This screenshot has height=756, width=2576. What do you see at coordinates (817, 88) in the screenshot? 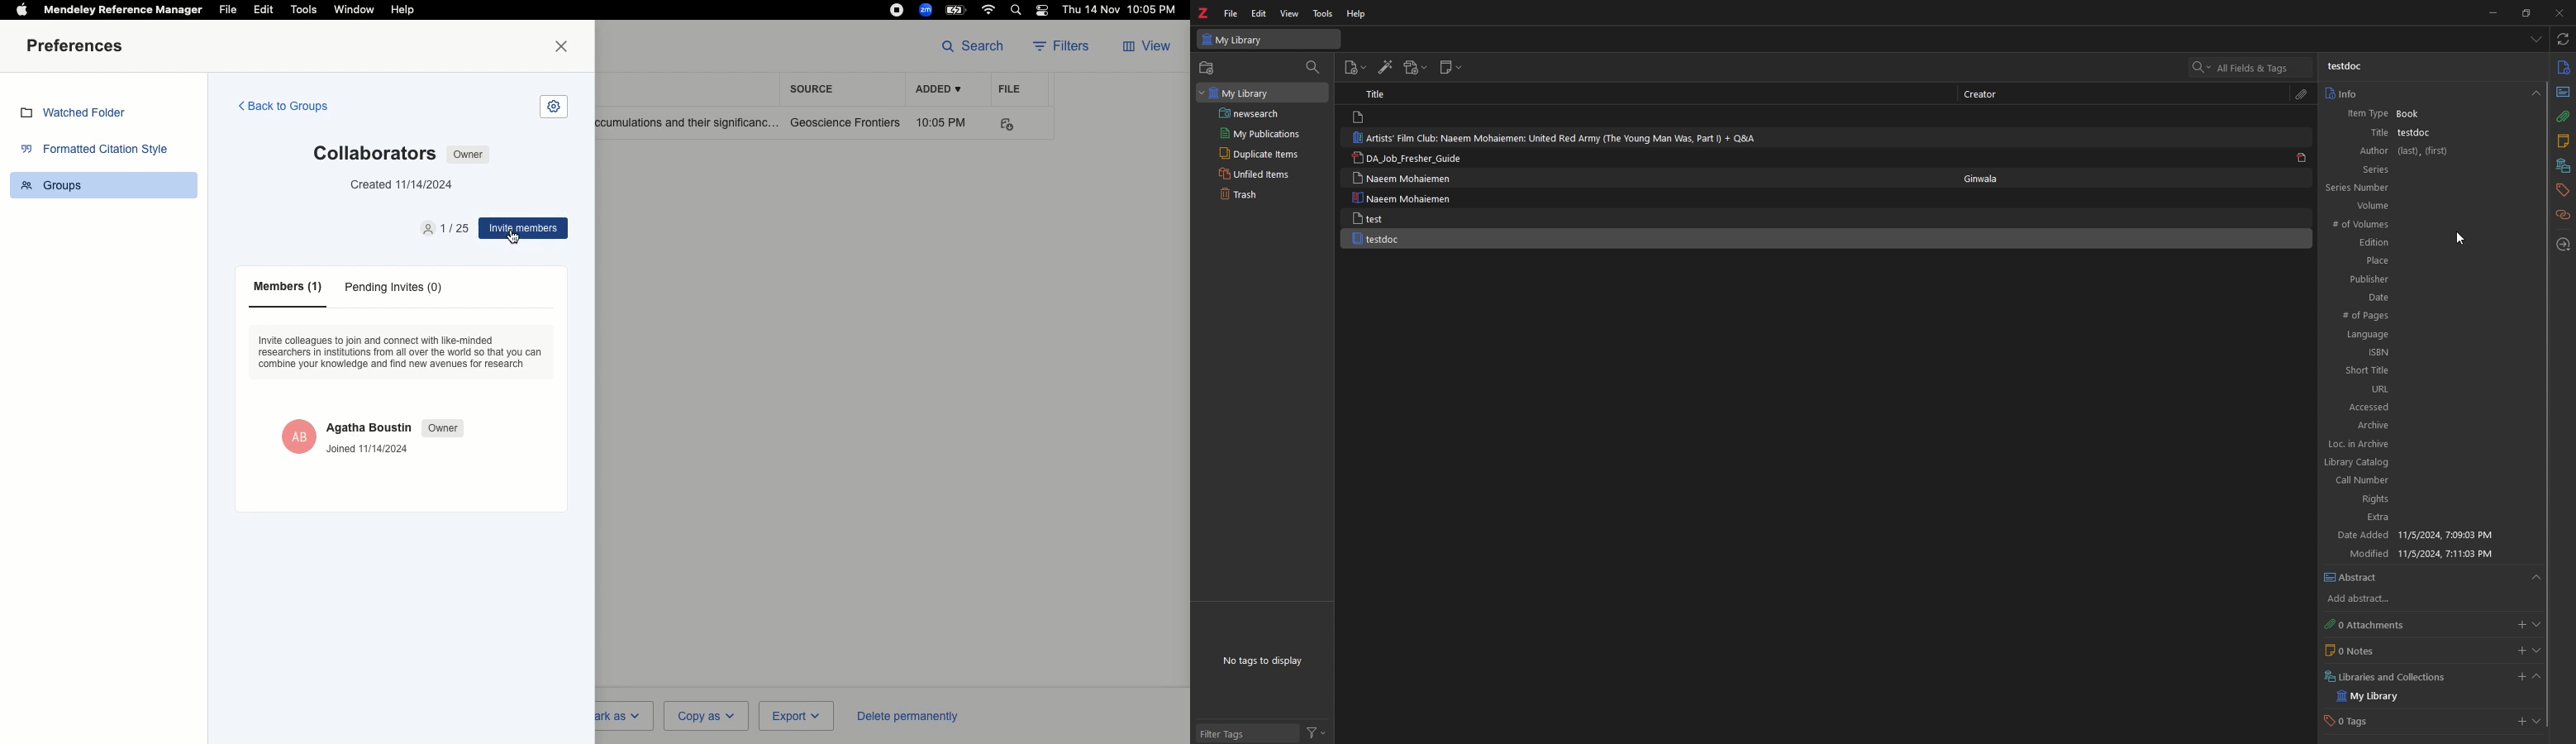
I see `Source` at bounding box center [817, 88].